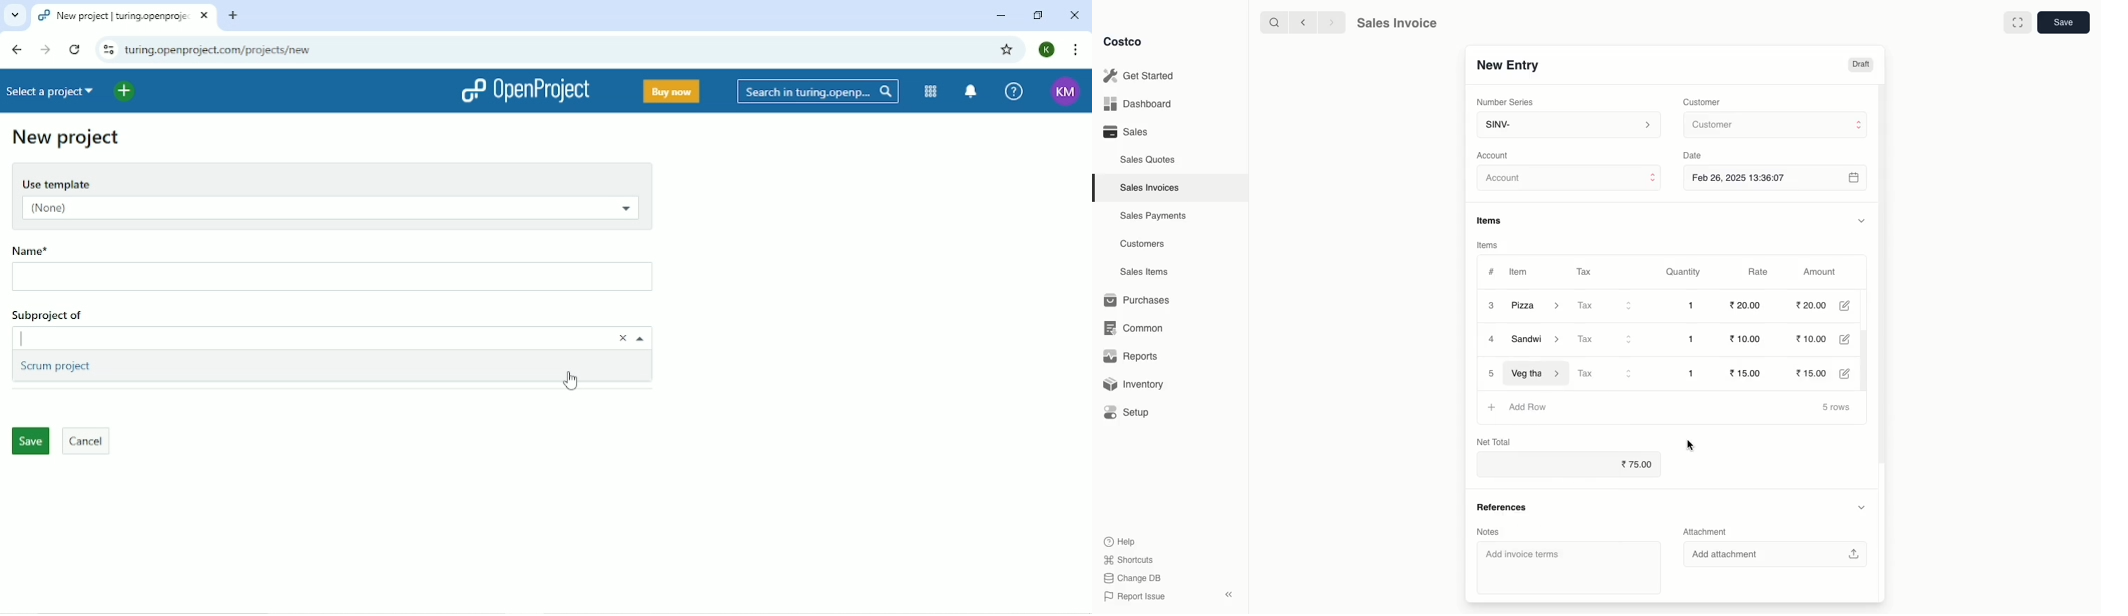 This screenshot has height=616, width=2128. Describe the element at coordinates (1074, 14) in the screenshot. I see `Close` at that location.